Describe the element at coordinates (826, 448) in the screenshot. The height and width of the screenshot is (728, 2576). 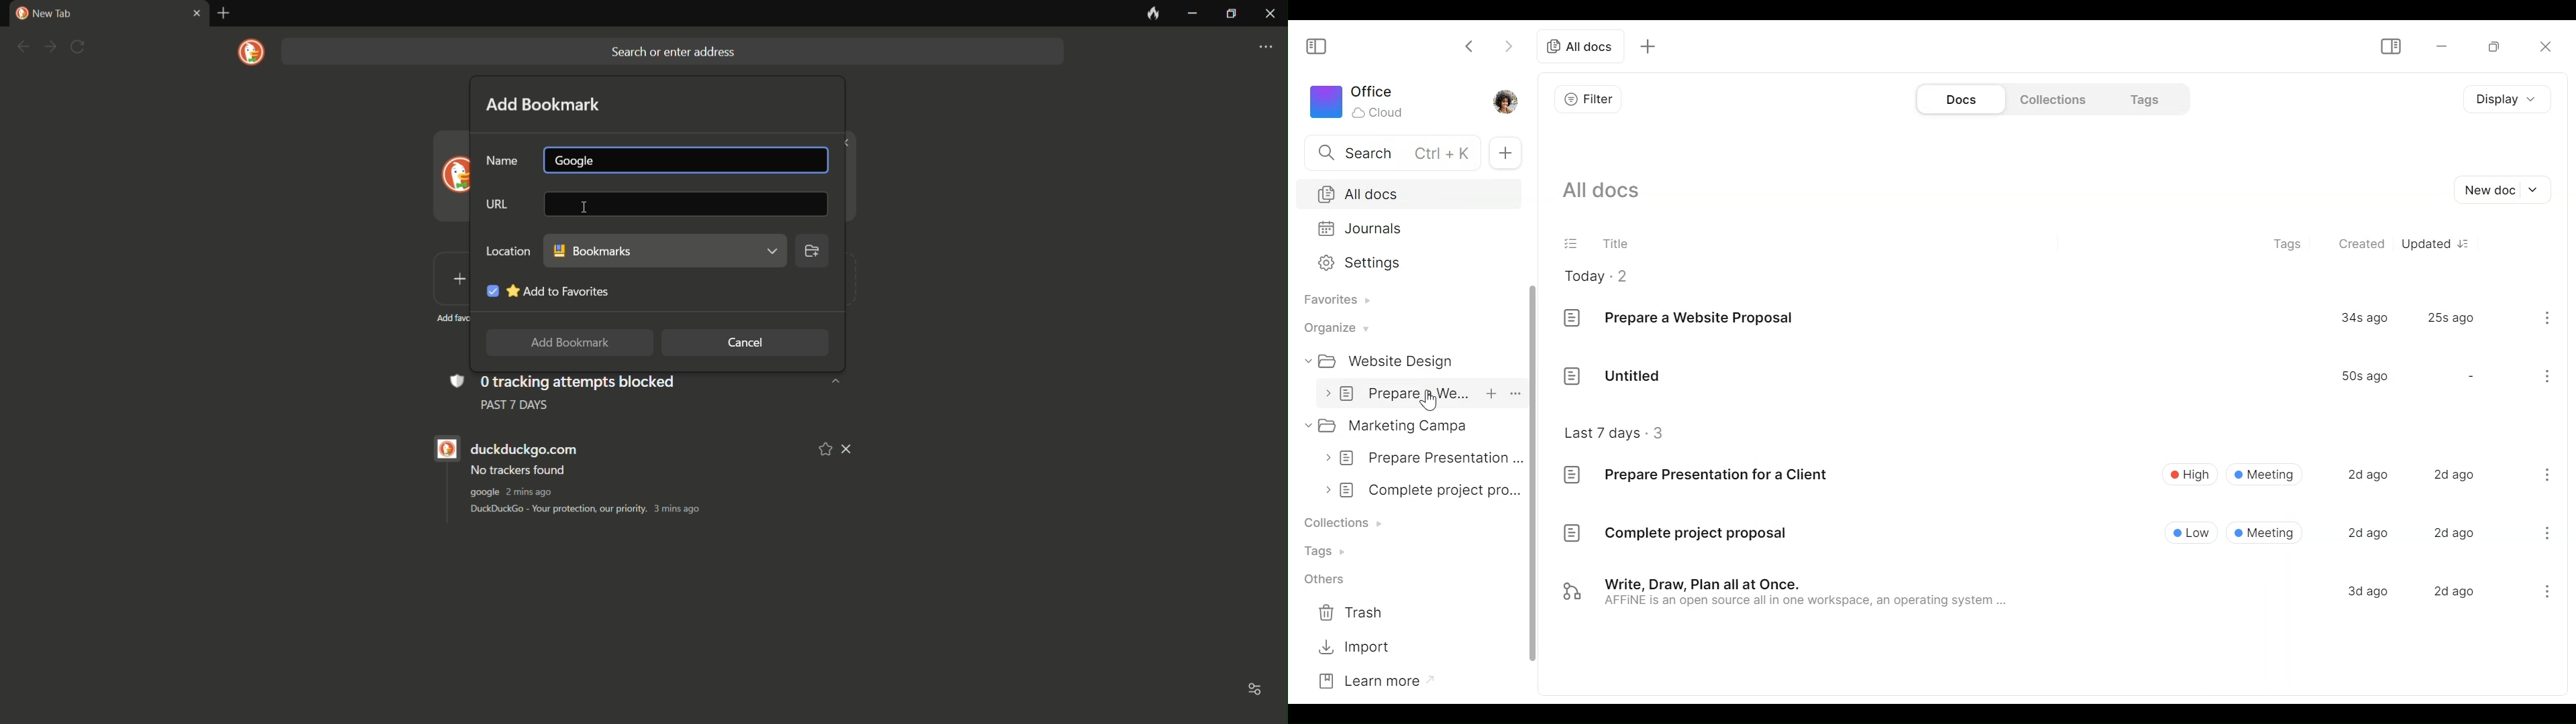
I see `add to favorite` at that location.